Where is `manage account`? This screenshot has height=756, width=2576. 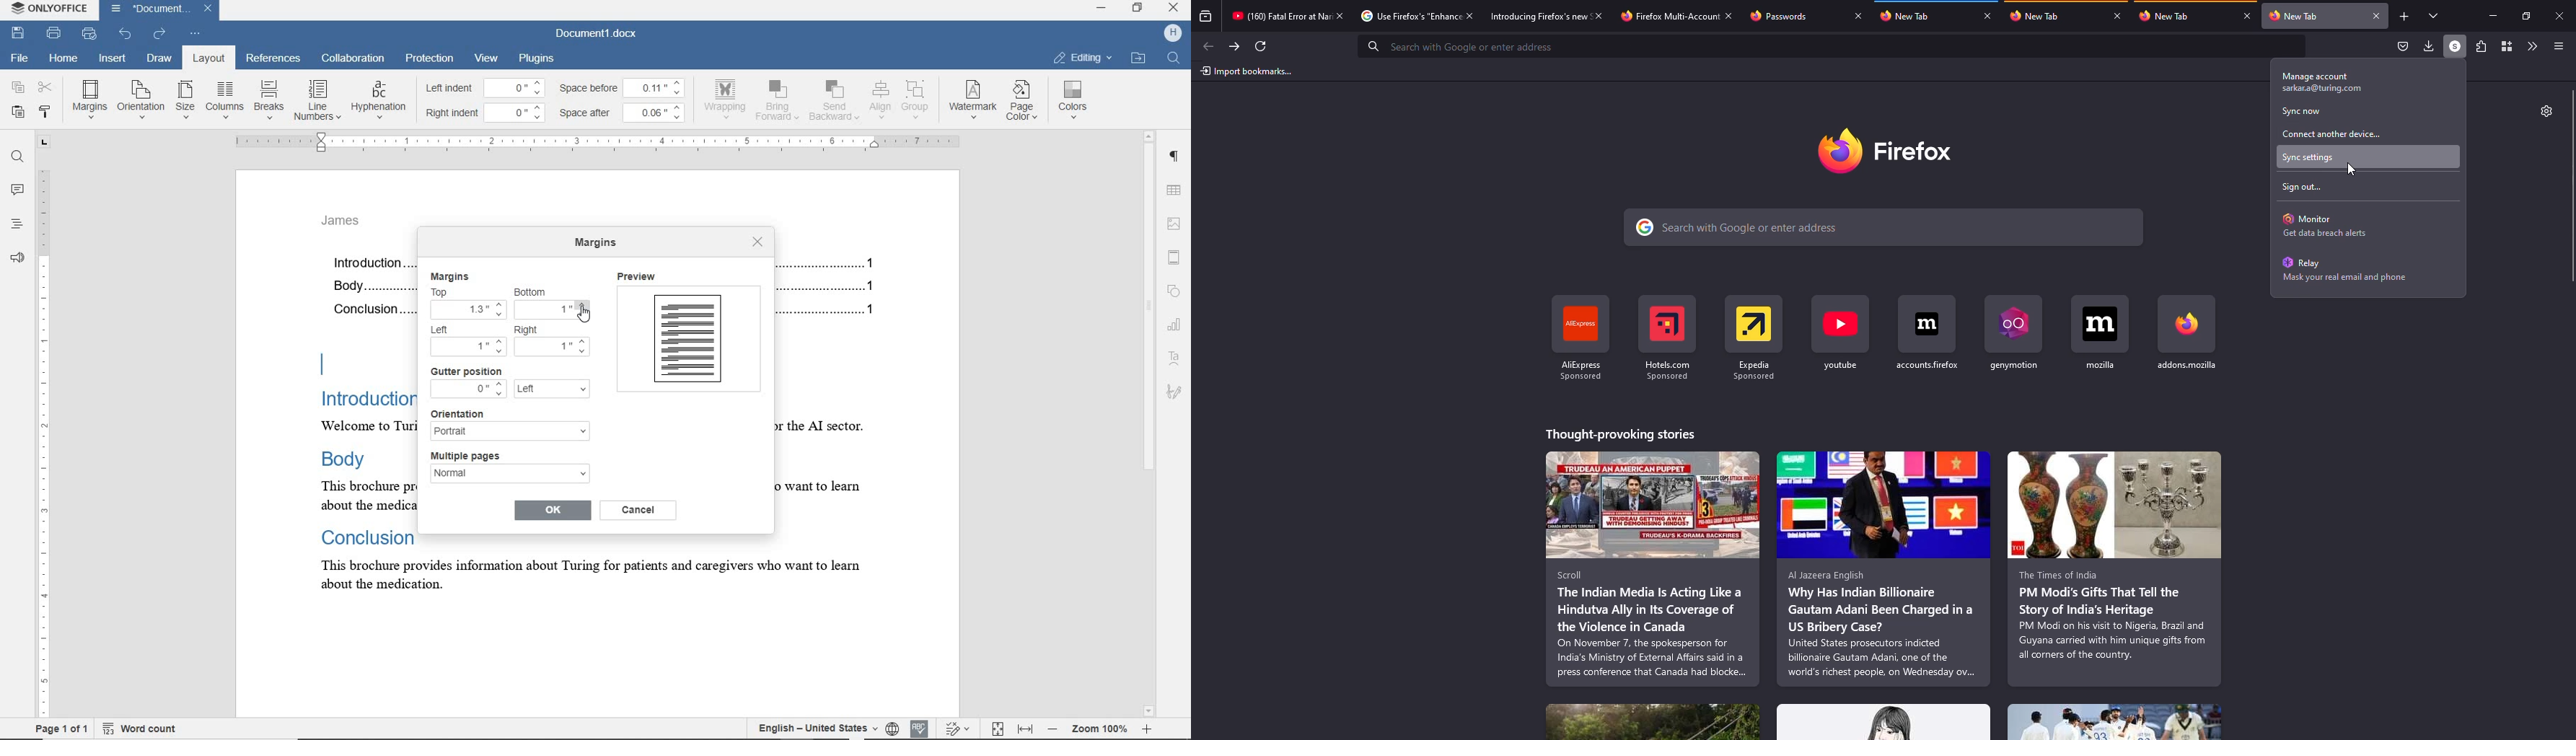
manage account is located at coordinates (2368, 80).